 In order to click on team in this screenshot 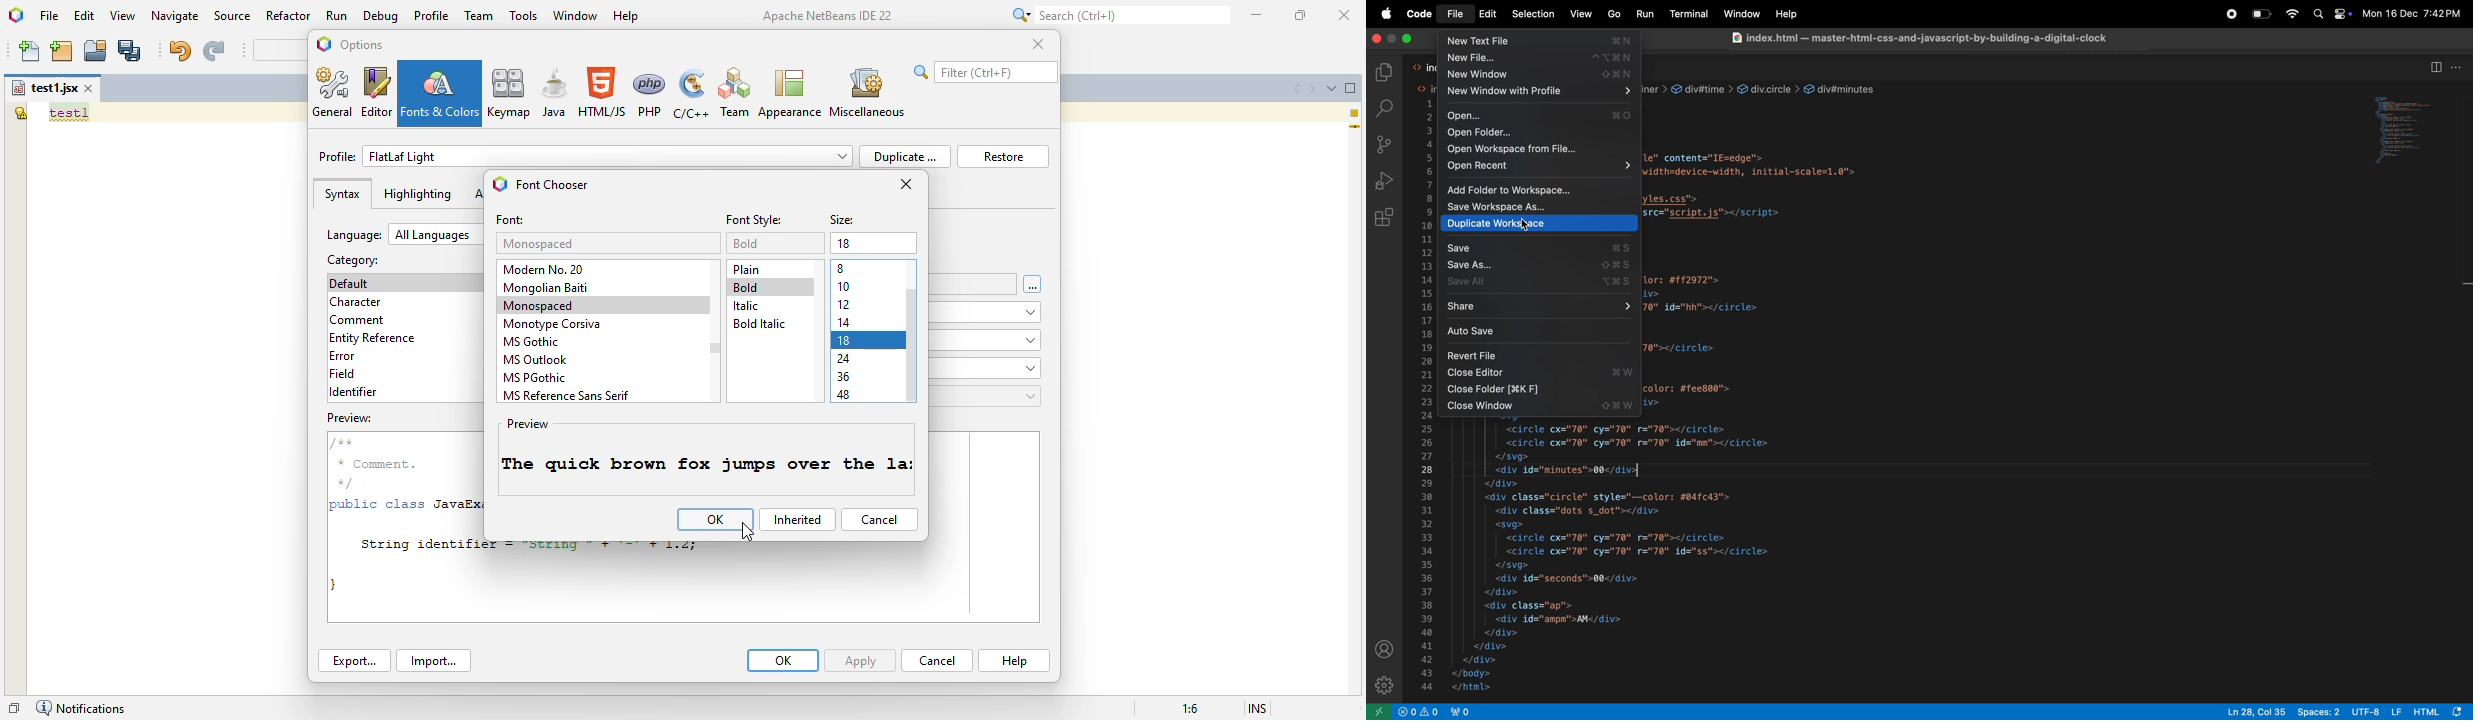, I will do `click(480, 15)`.